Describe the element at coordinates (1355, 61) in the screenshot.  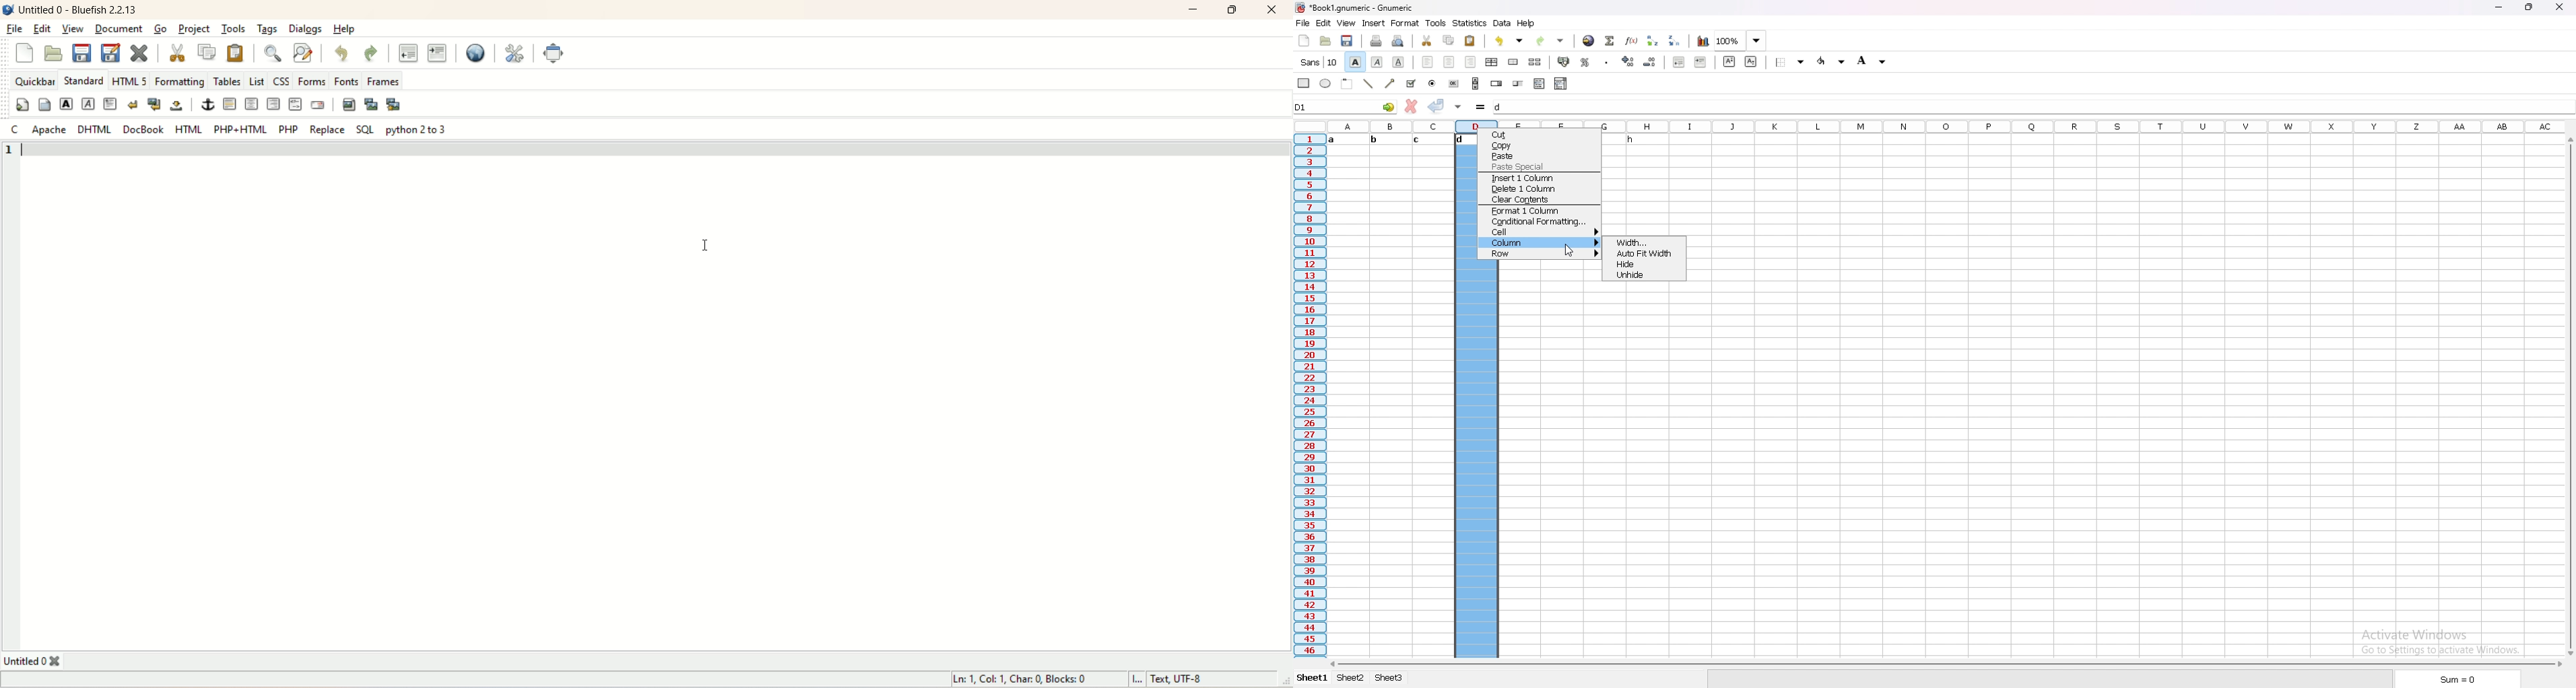
I see `bold` at that location.